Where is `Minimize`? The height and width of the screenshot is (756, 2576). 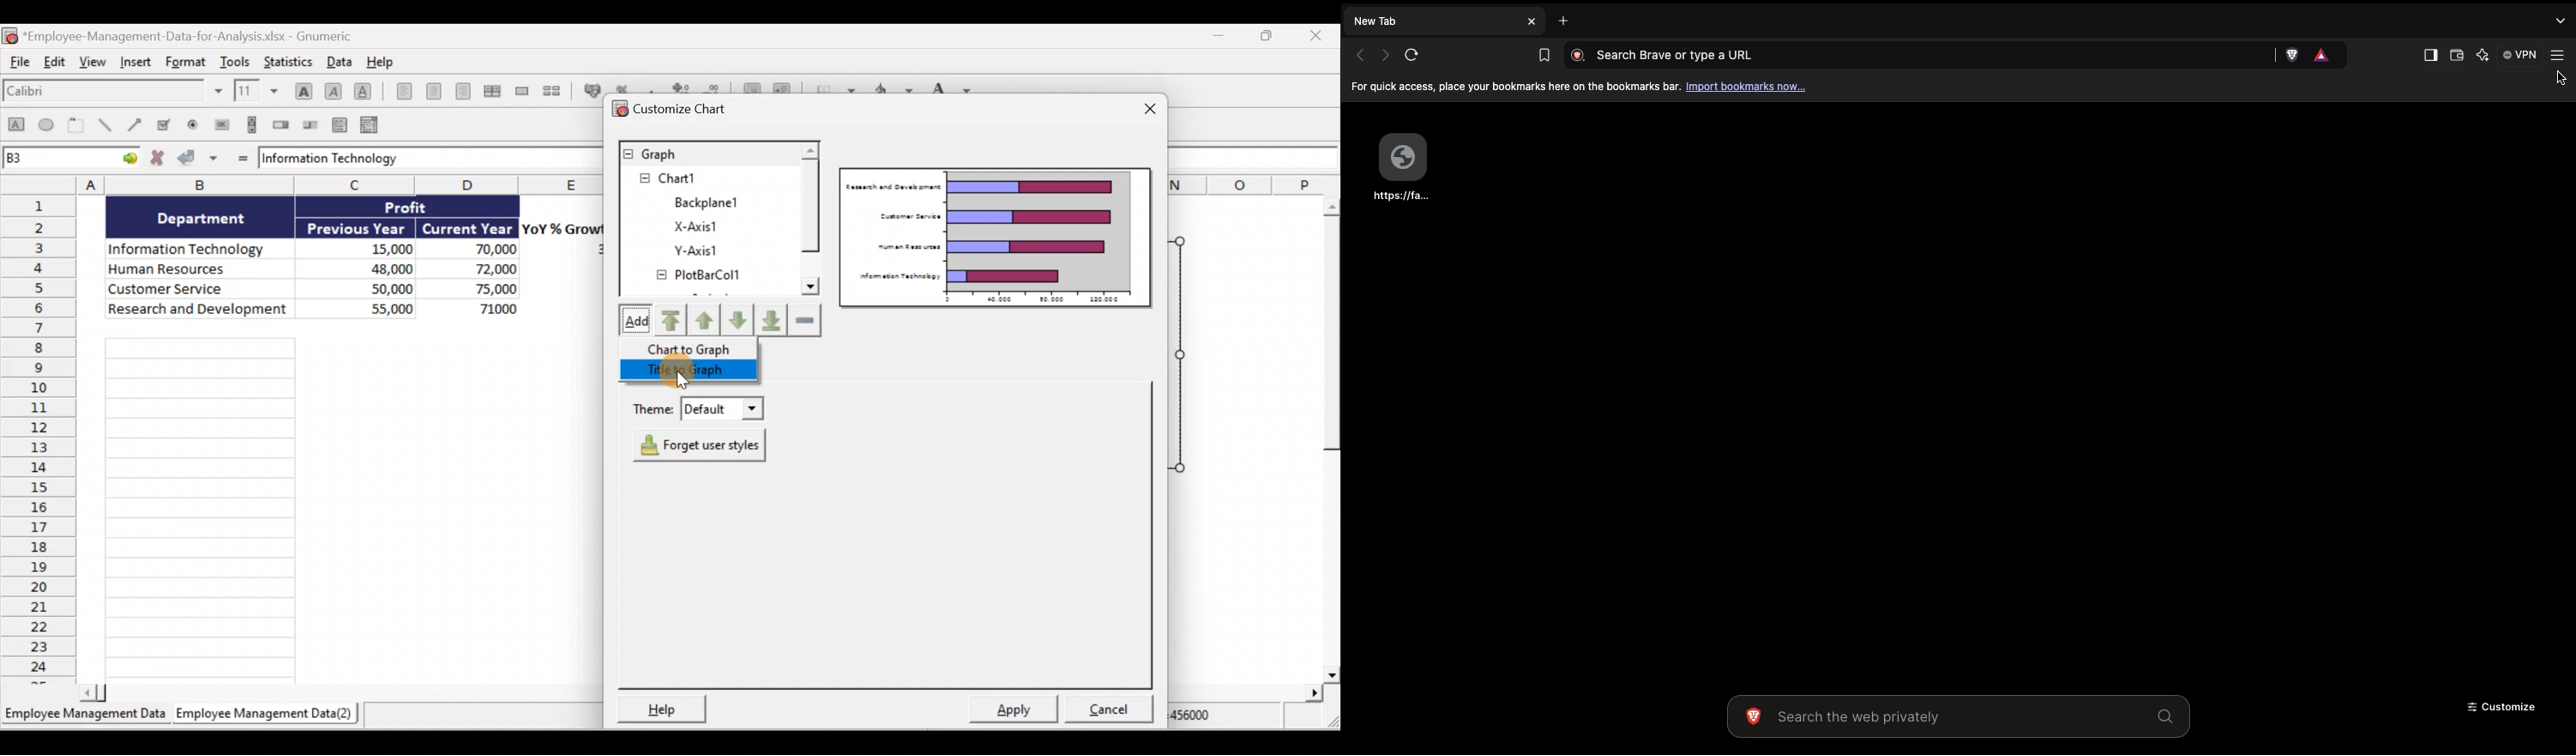
Minimize is located at coordinates (1217, 37).